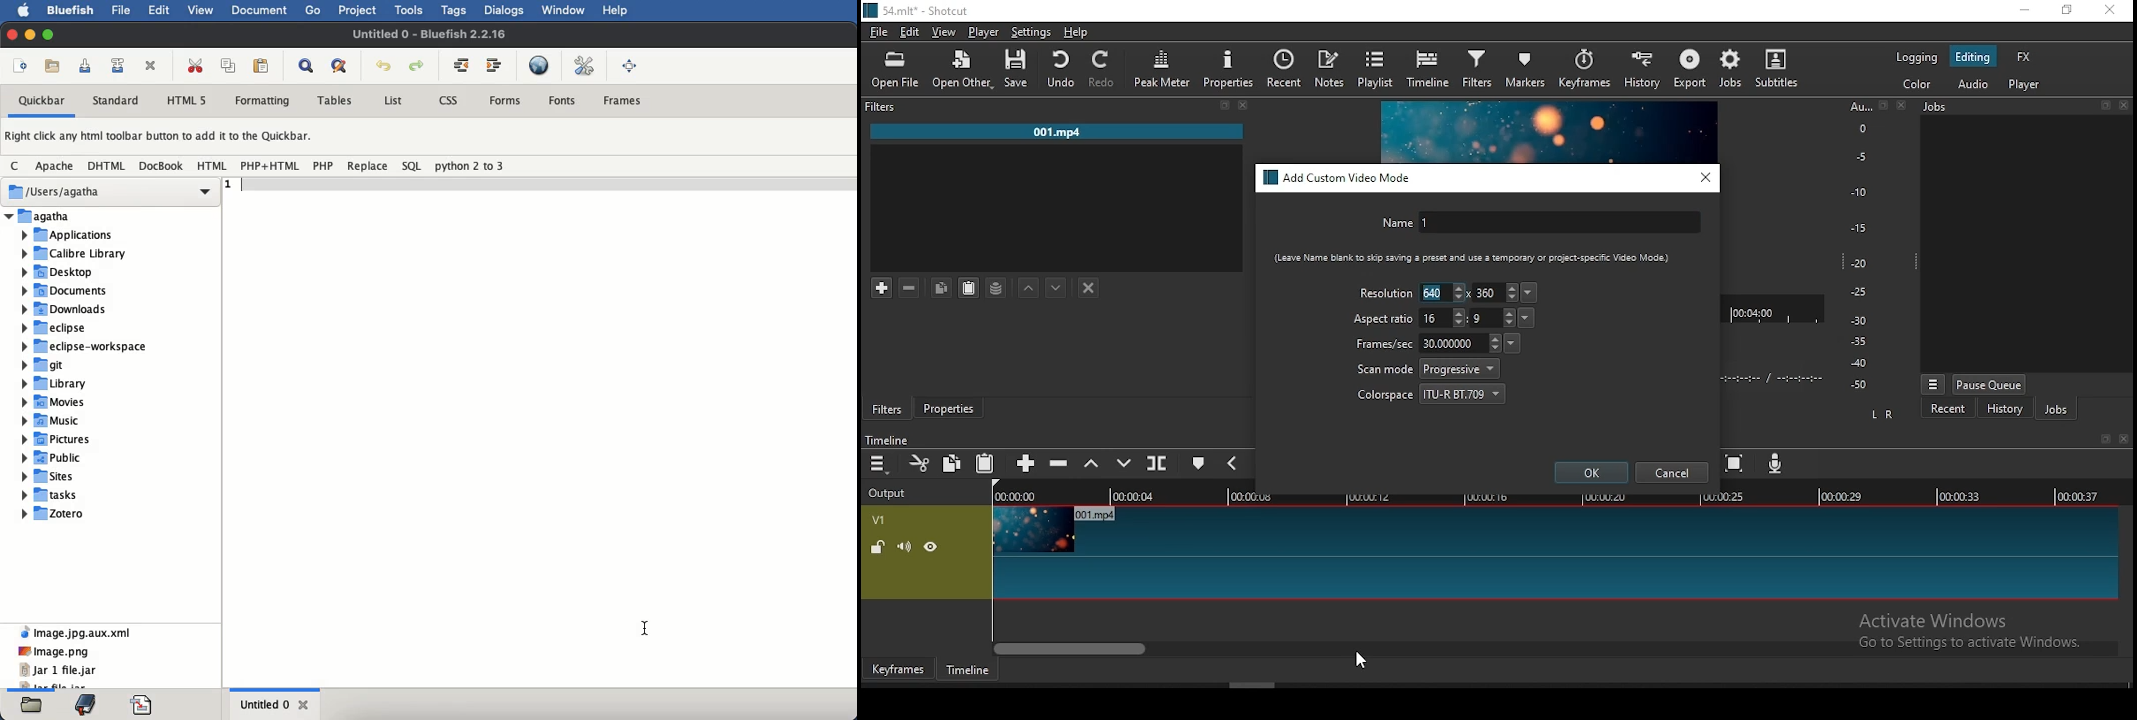 Image resolution: width=2156 pixels, height=728 pixels. Describe the element at coordinates (1672, 473) in the screenshot. I see `cancel` at that location.